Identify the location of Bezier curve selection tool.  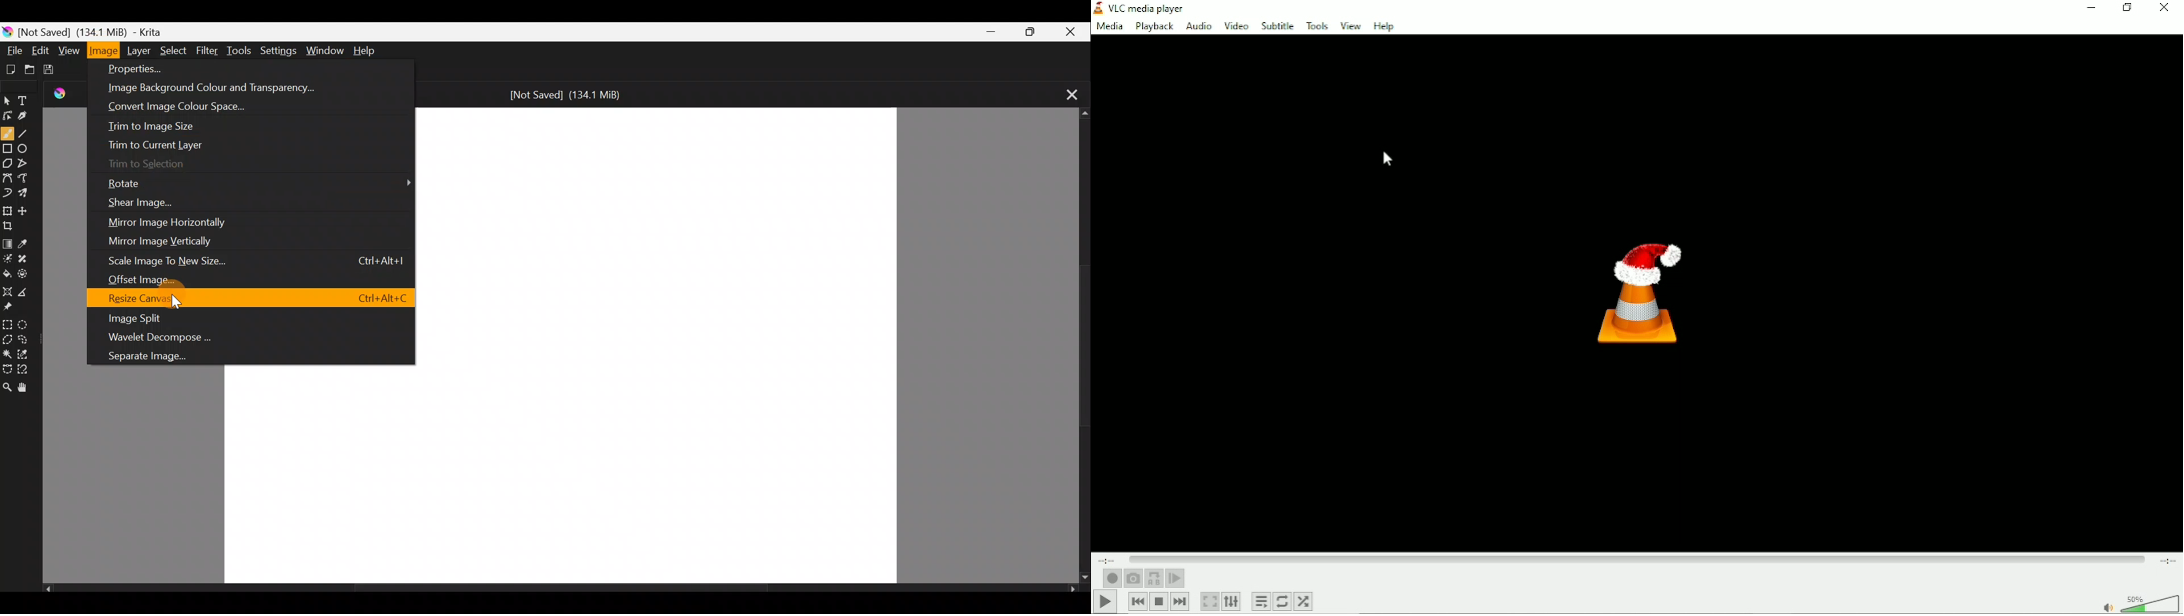
(7, 367).